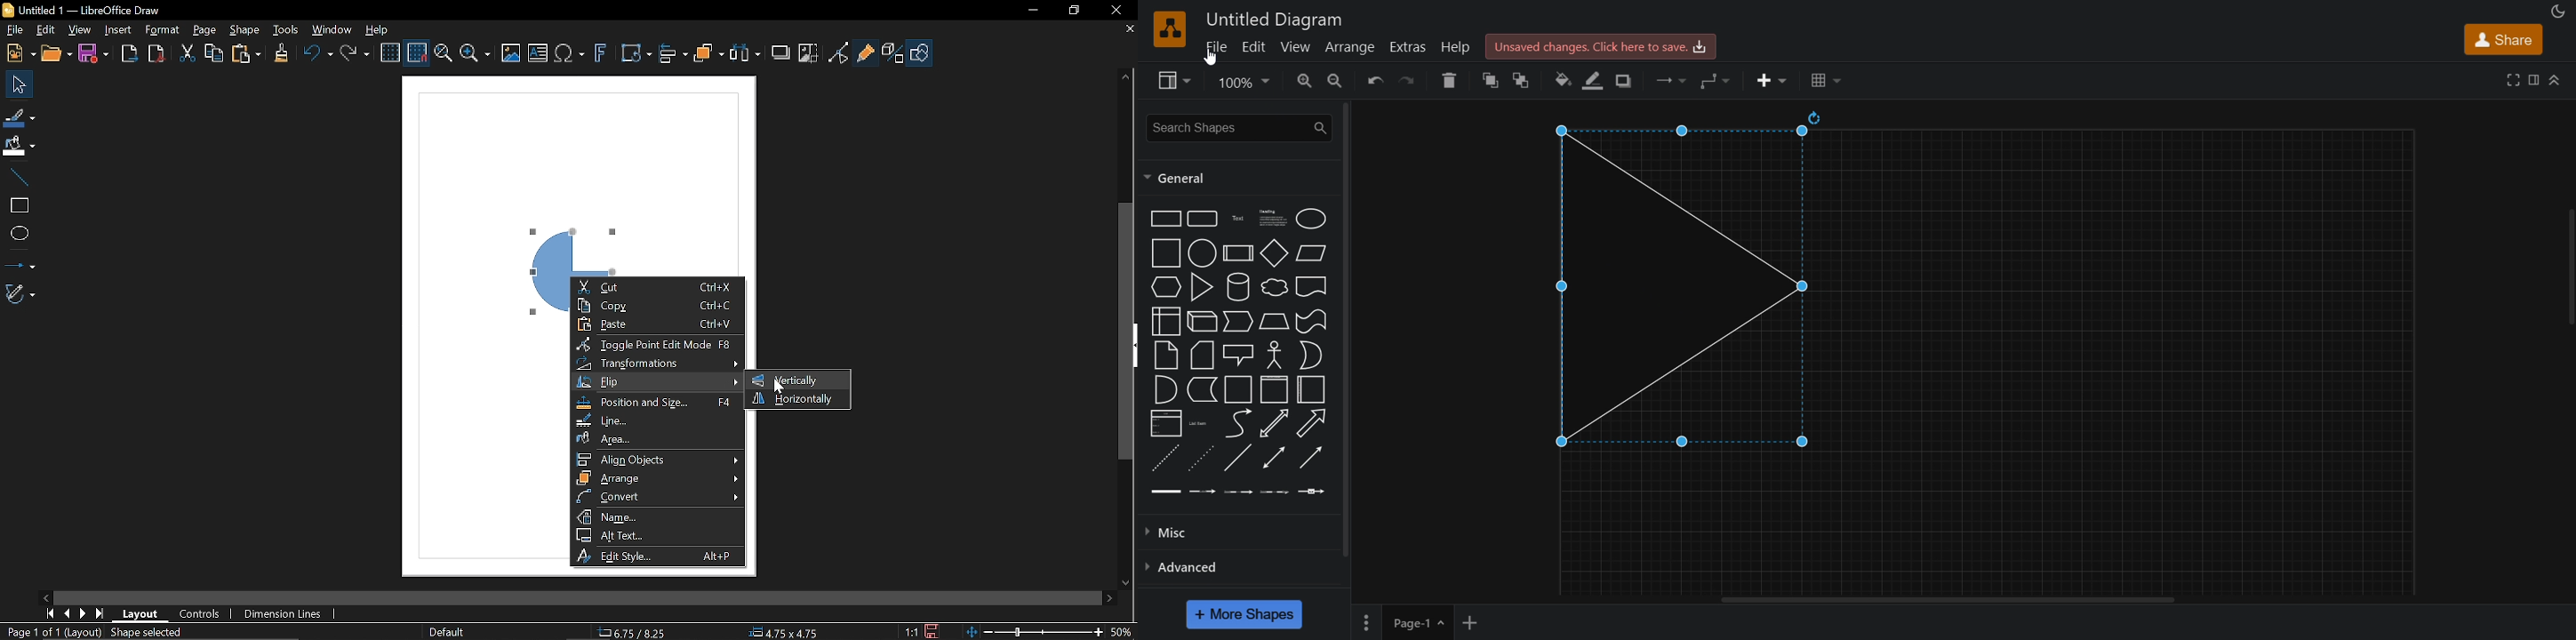 The image size is (2576, 644). Describe the element at coordinates (1246, 615) in the screenshot. I see `more shapes` at that location.